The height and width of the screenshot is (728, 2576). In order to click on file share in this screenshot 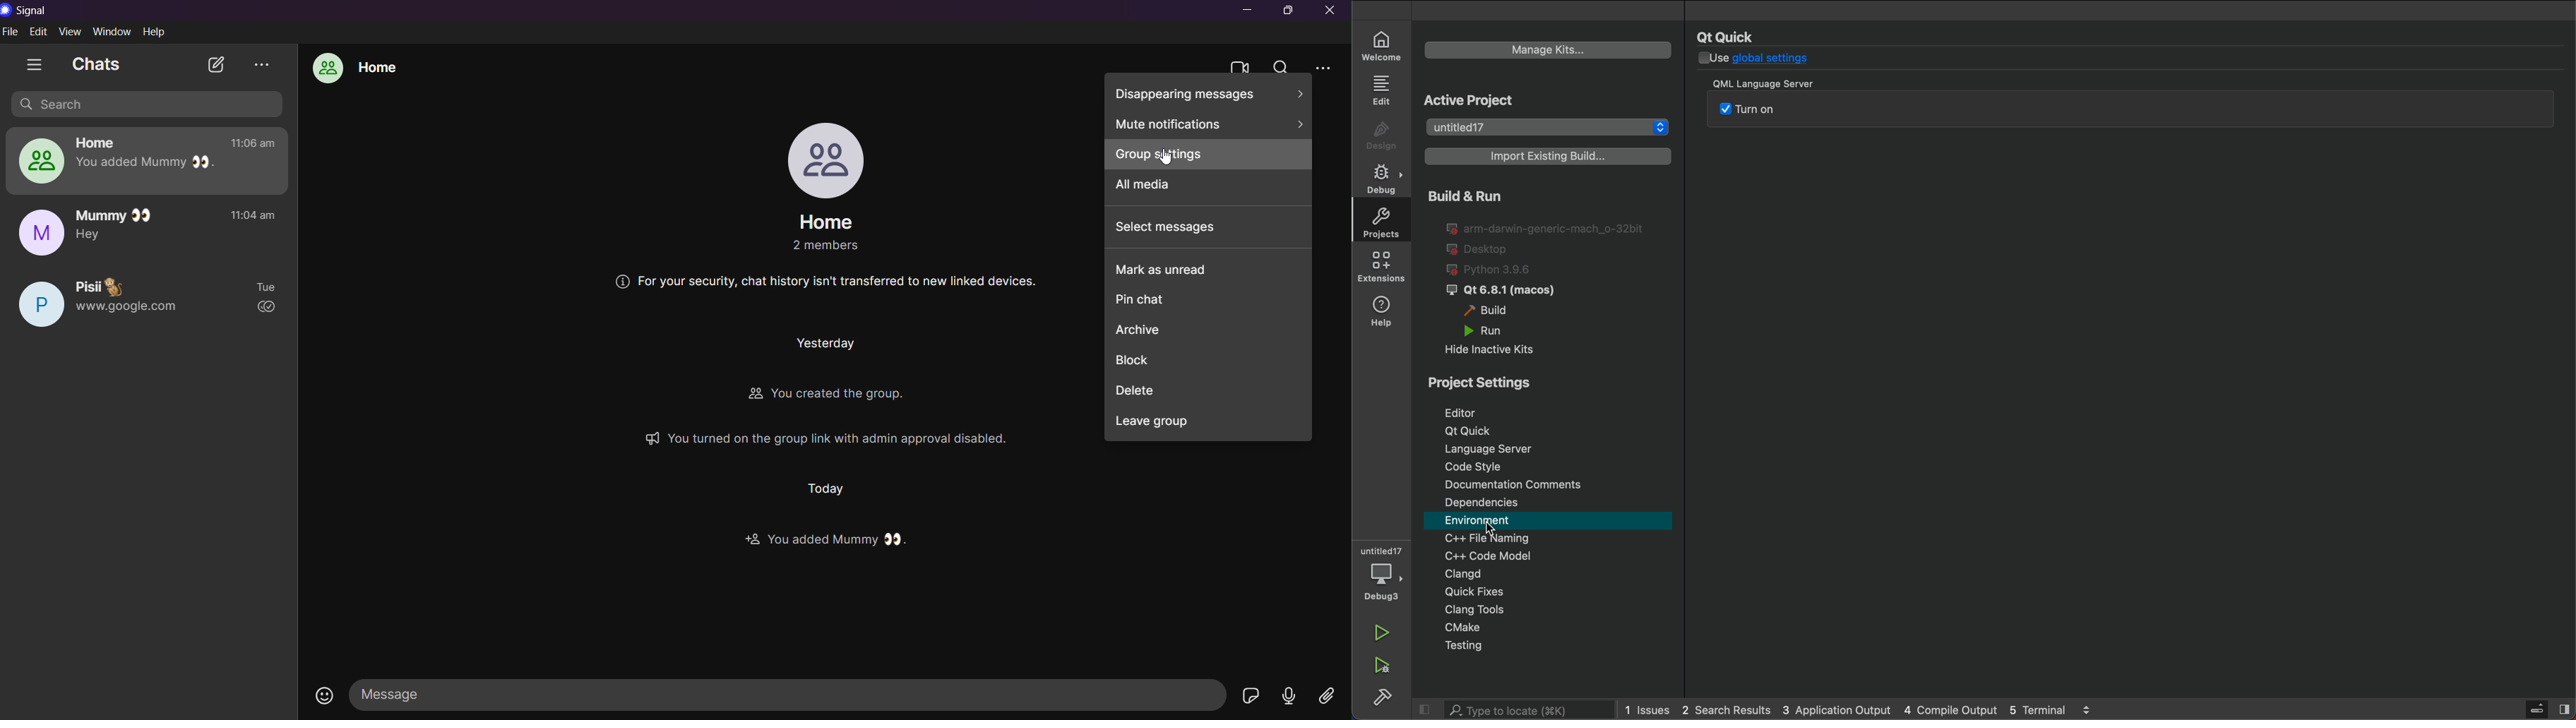, I will do `click(1323, 694)`.